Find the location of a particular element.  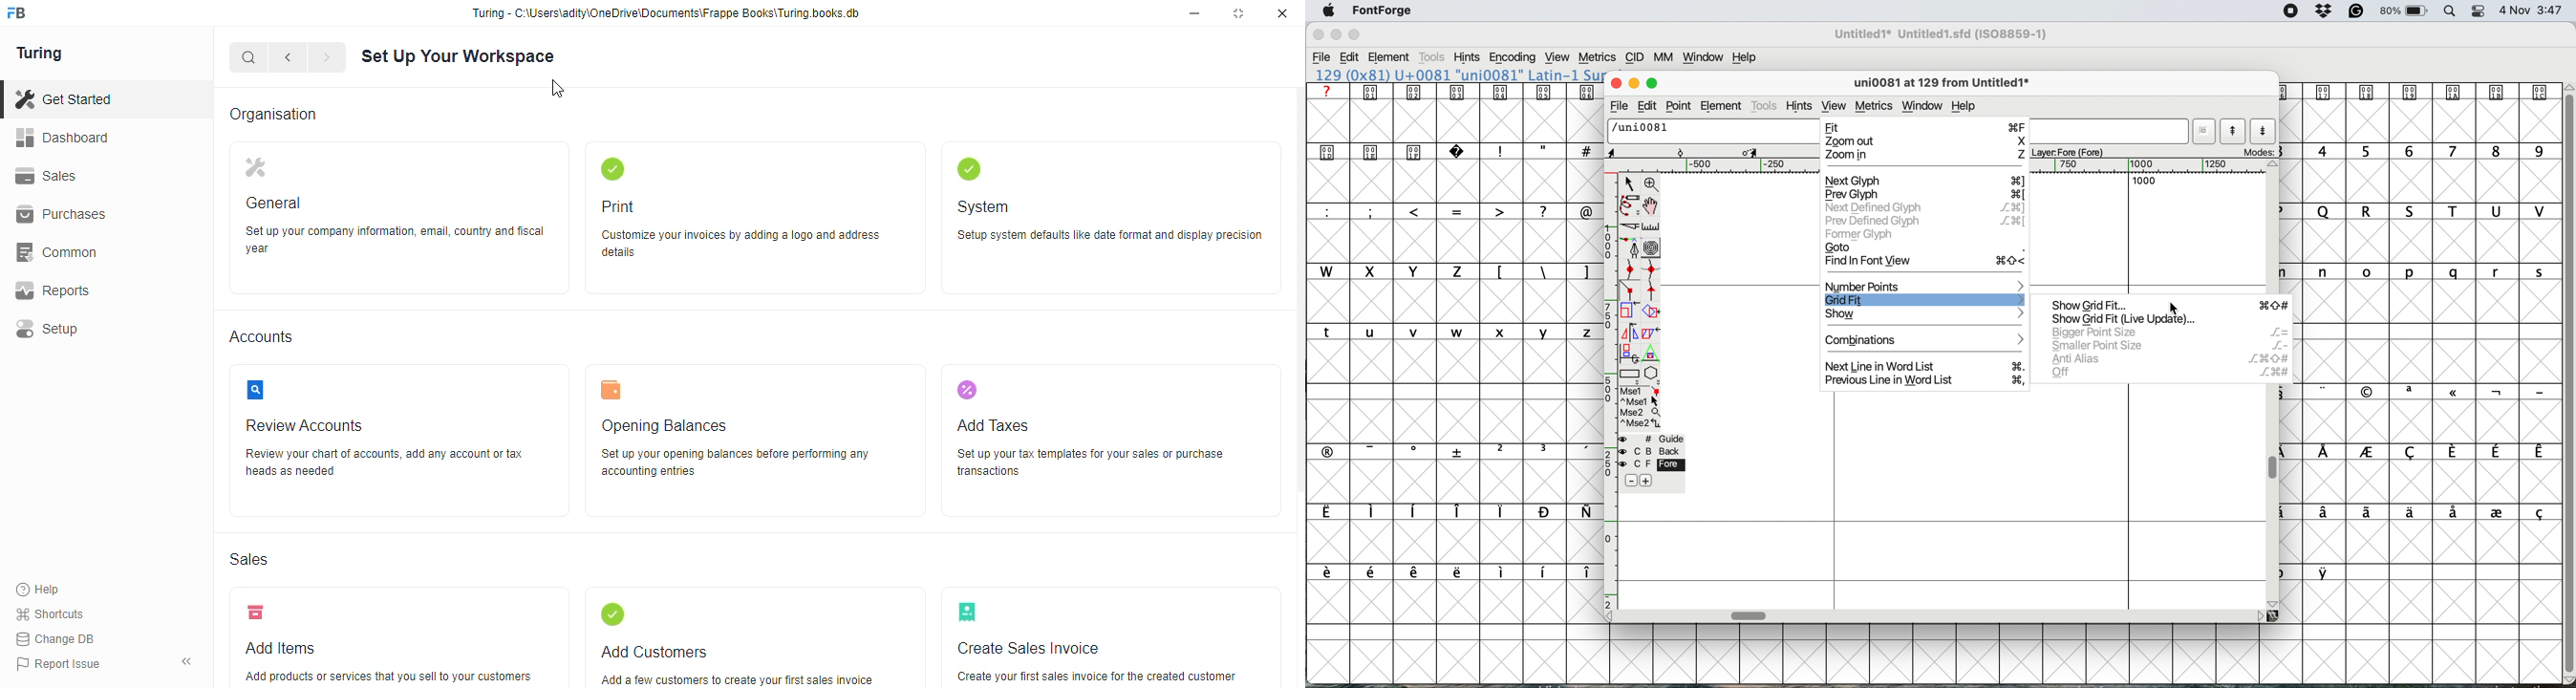

Reports. is located at coordinates (103, 290).